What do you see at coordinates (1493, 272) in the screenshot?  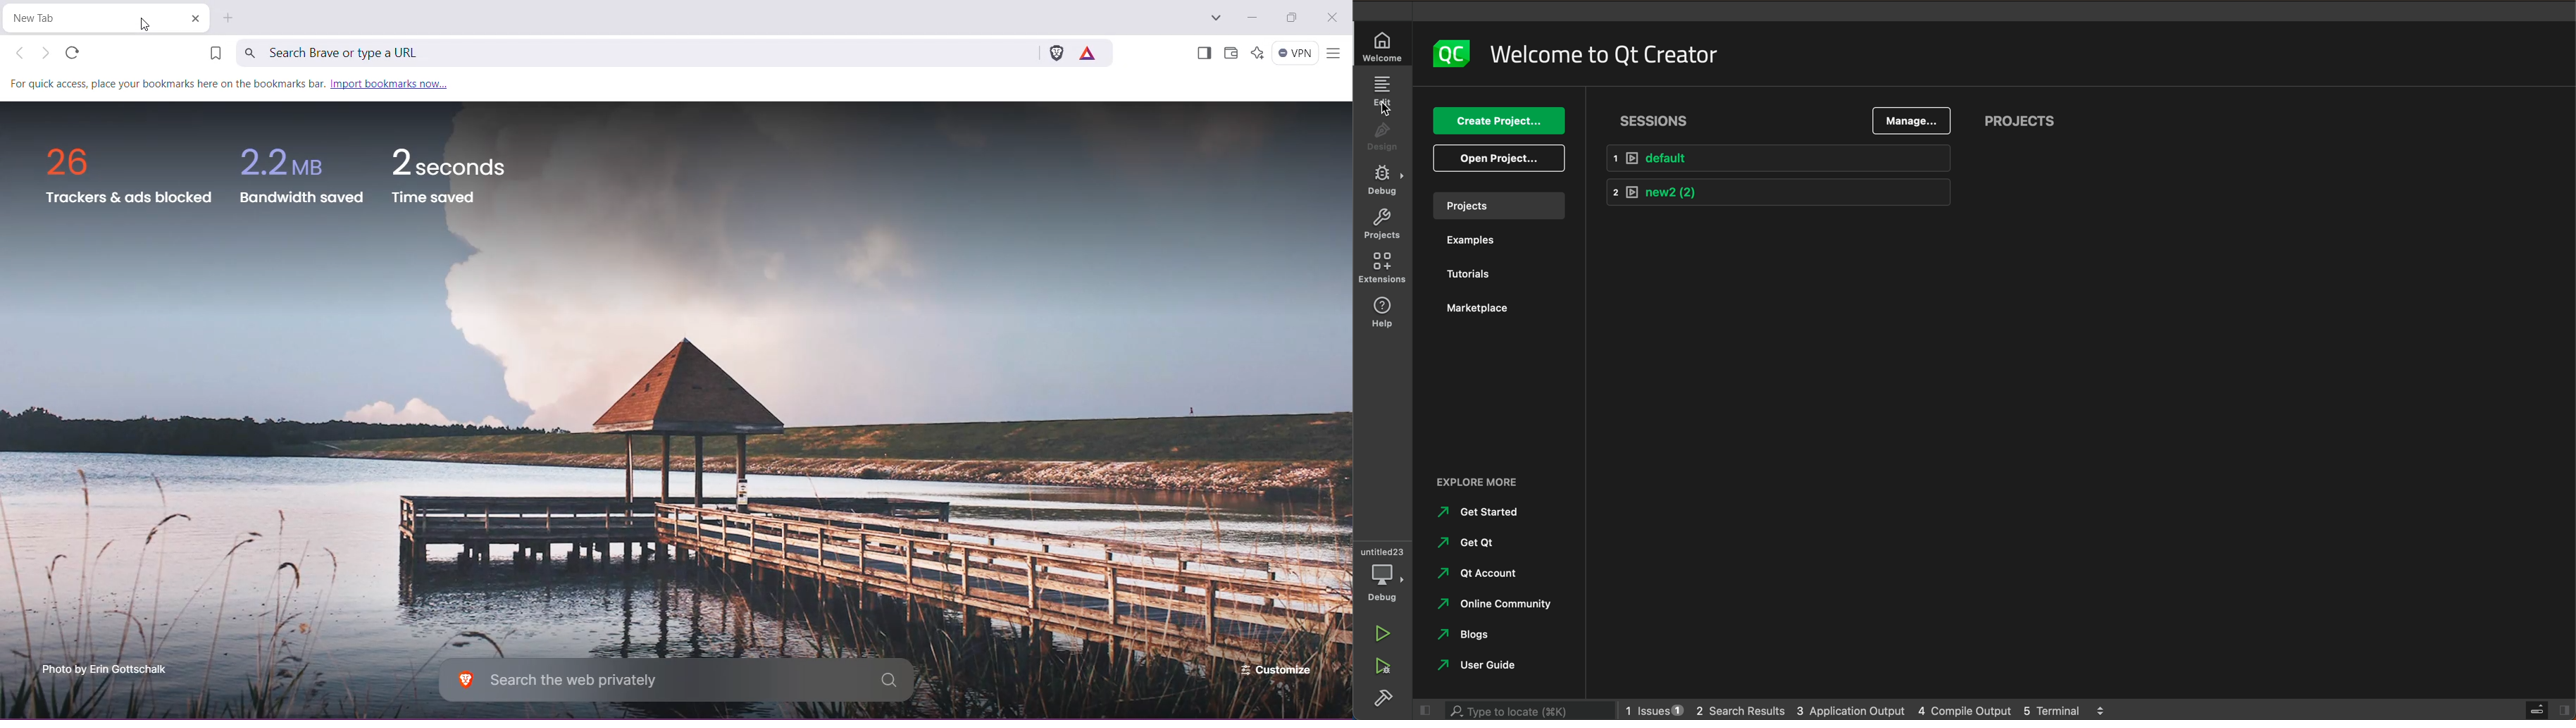 I see `tutorials` at bounding box center [1493, 272].